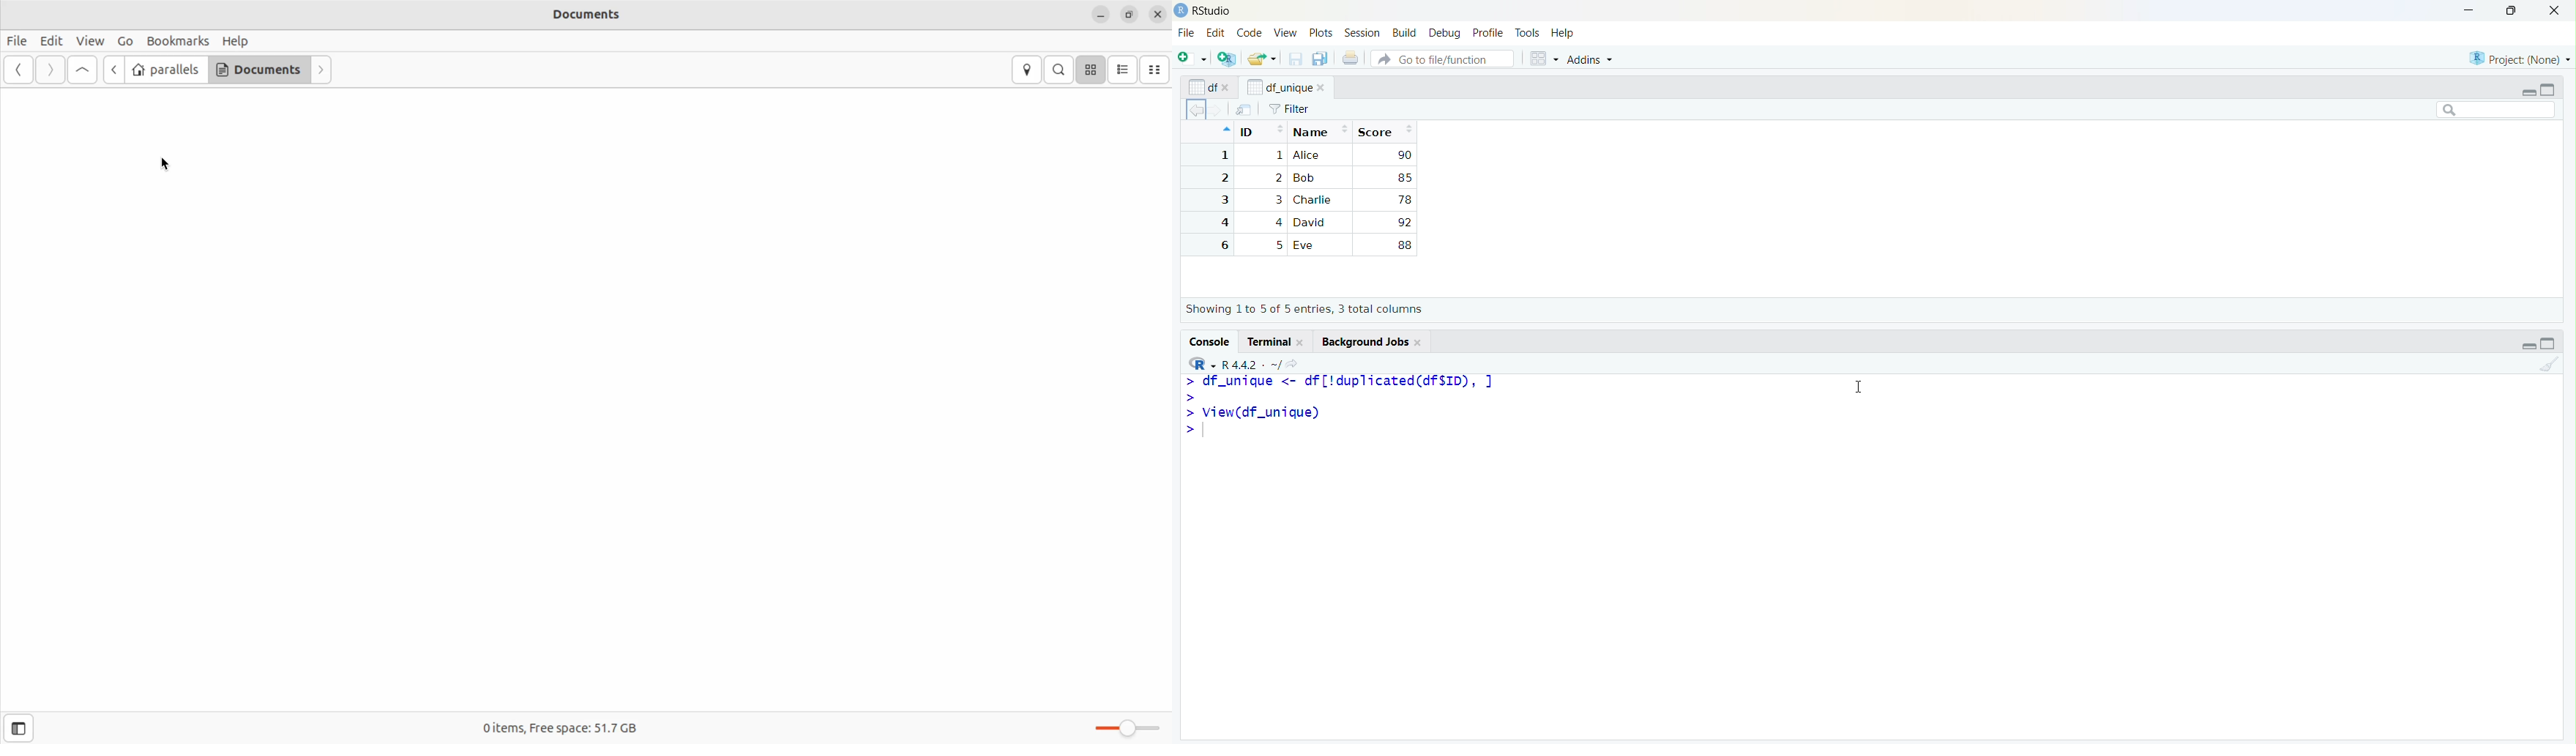 The width and height of the screenshot is (2576, 756). Describe the element at coordinates (1444, 58) in the screenshot. I see `file search` at that location.